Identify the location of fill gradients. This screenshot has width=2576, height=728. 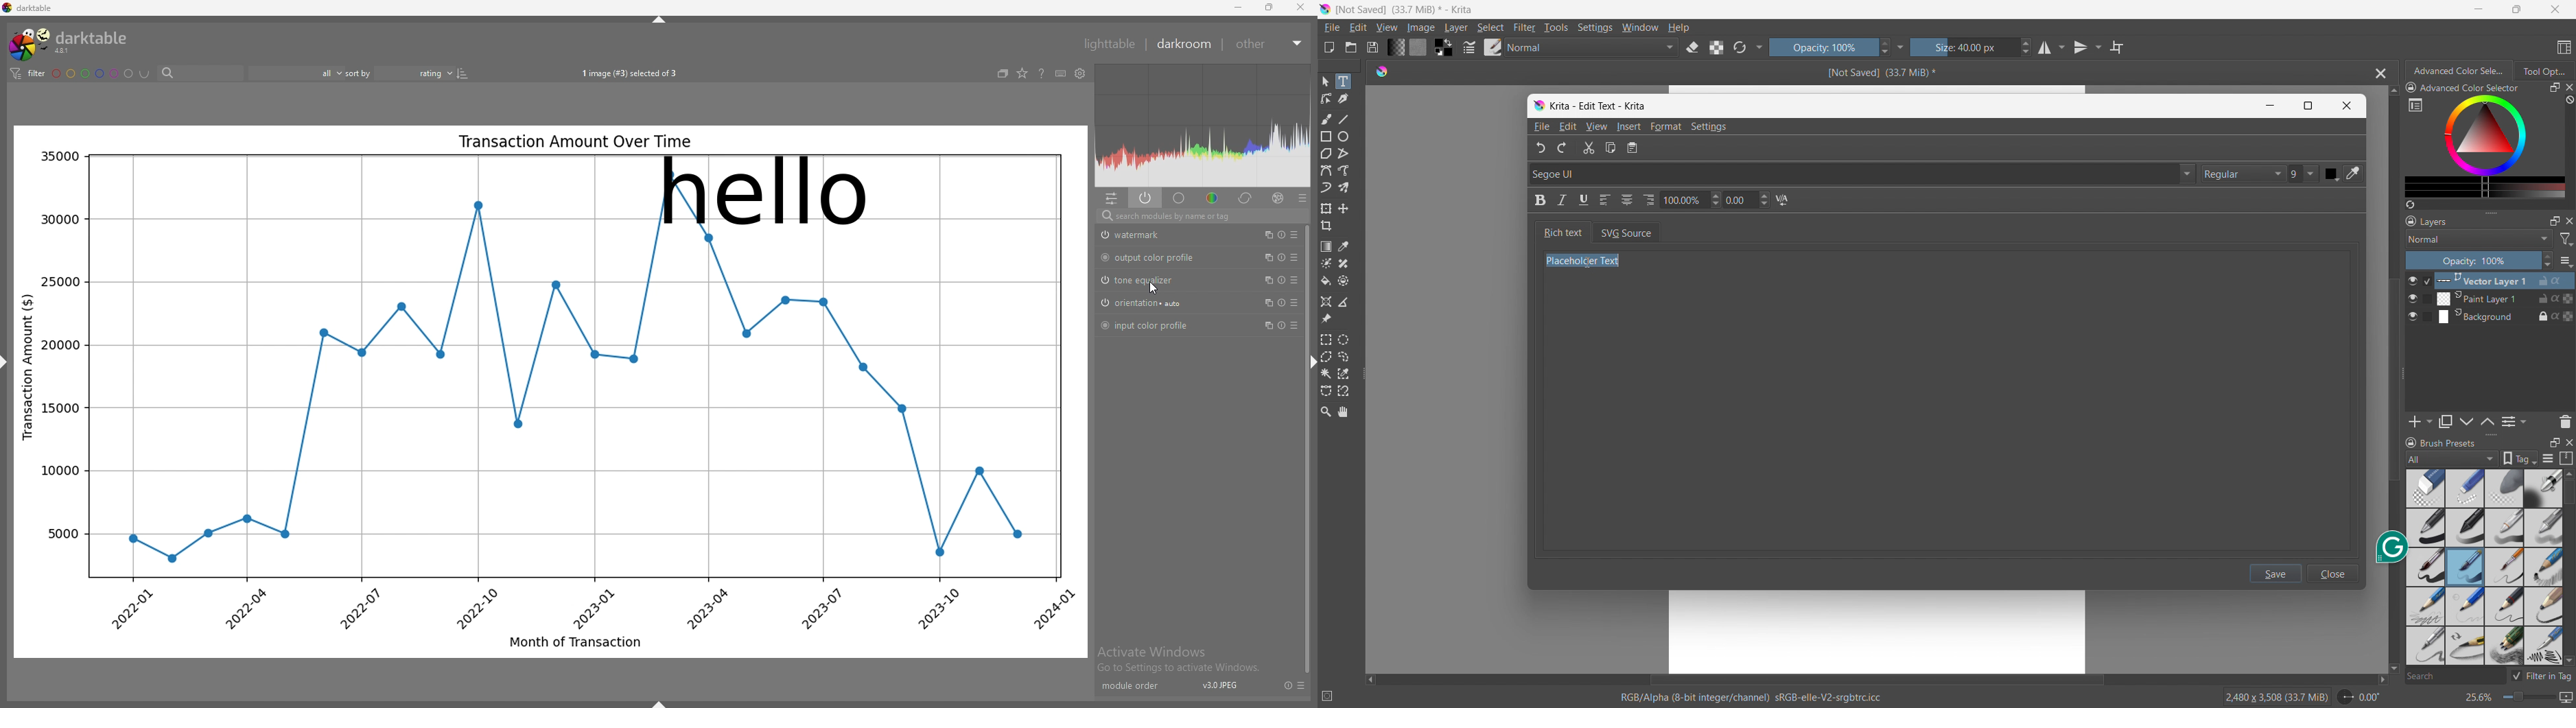
(1396, 47).